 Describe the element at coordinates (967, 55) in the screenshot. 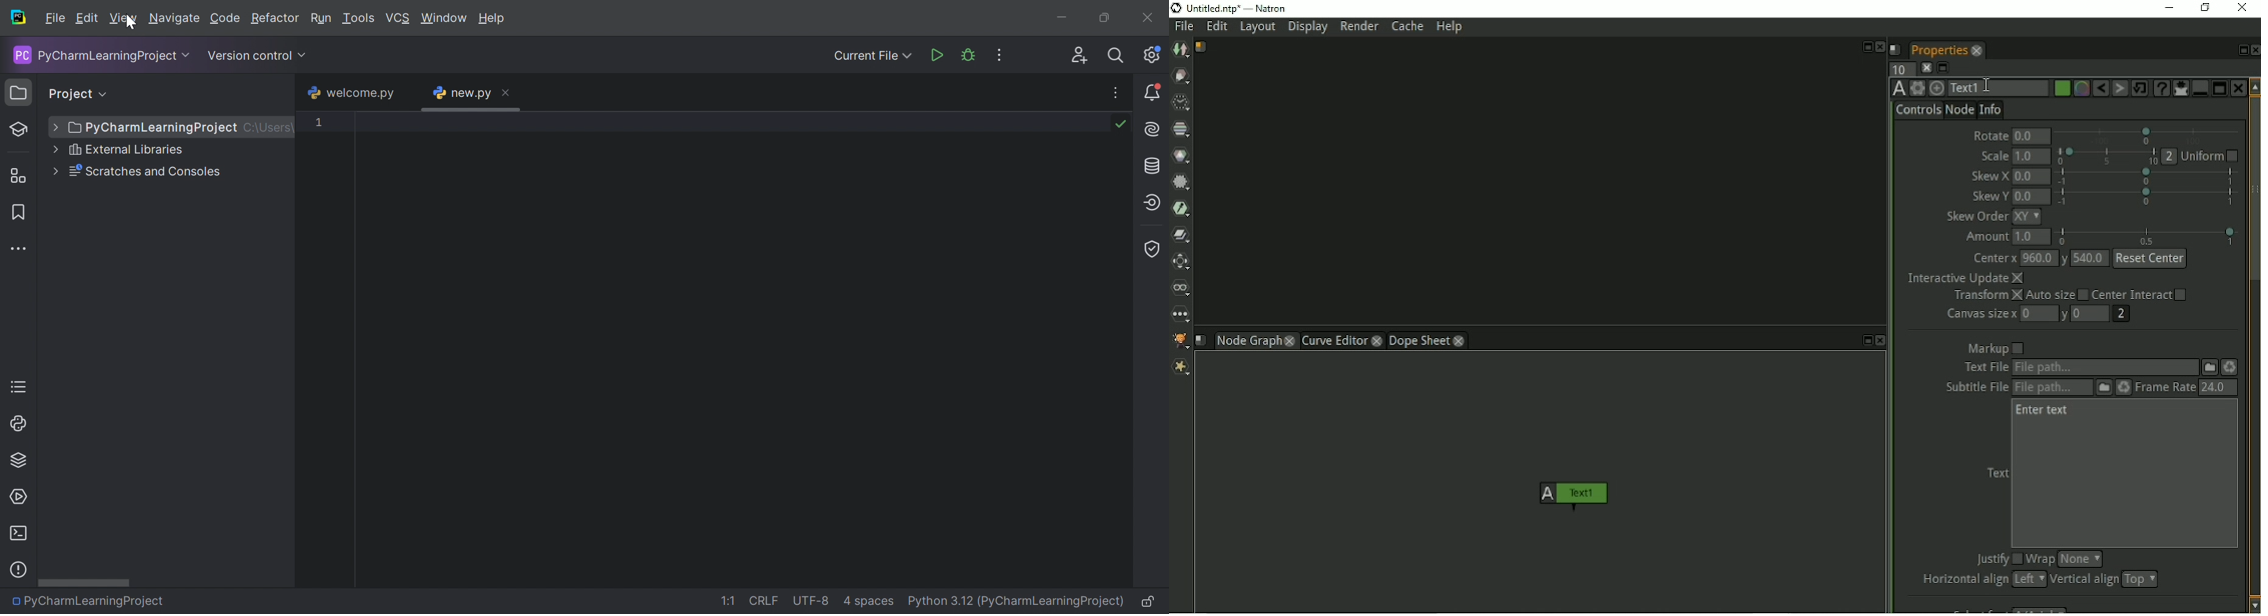

I see `Debug 'new.py'` at that location.